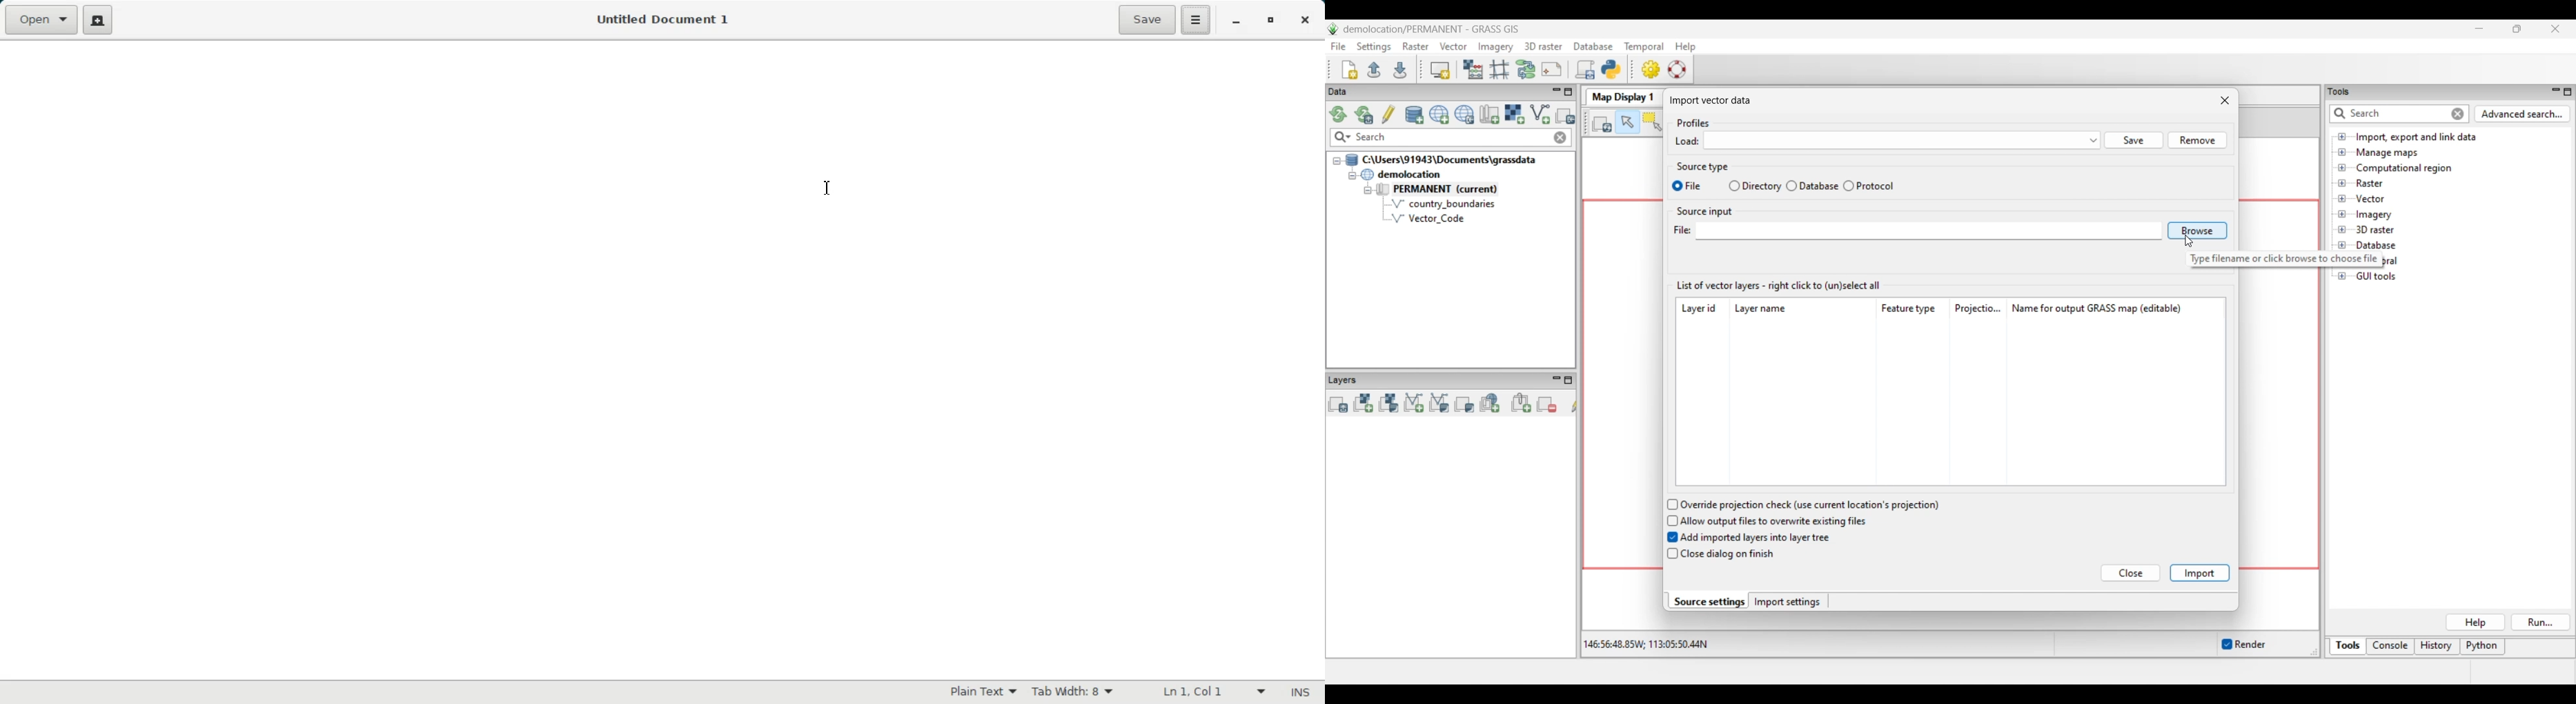  Describe the element at coordinates (1556, 93) in the screenshot. I see `Minimize Data menu` at that location.